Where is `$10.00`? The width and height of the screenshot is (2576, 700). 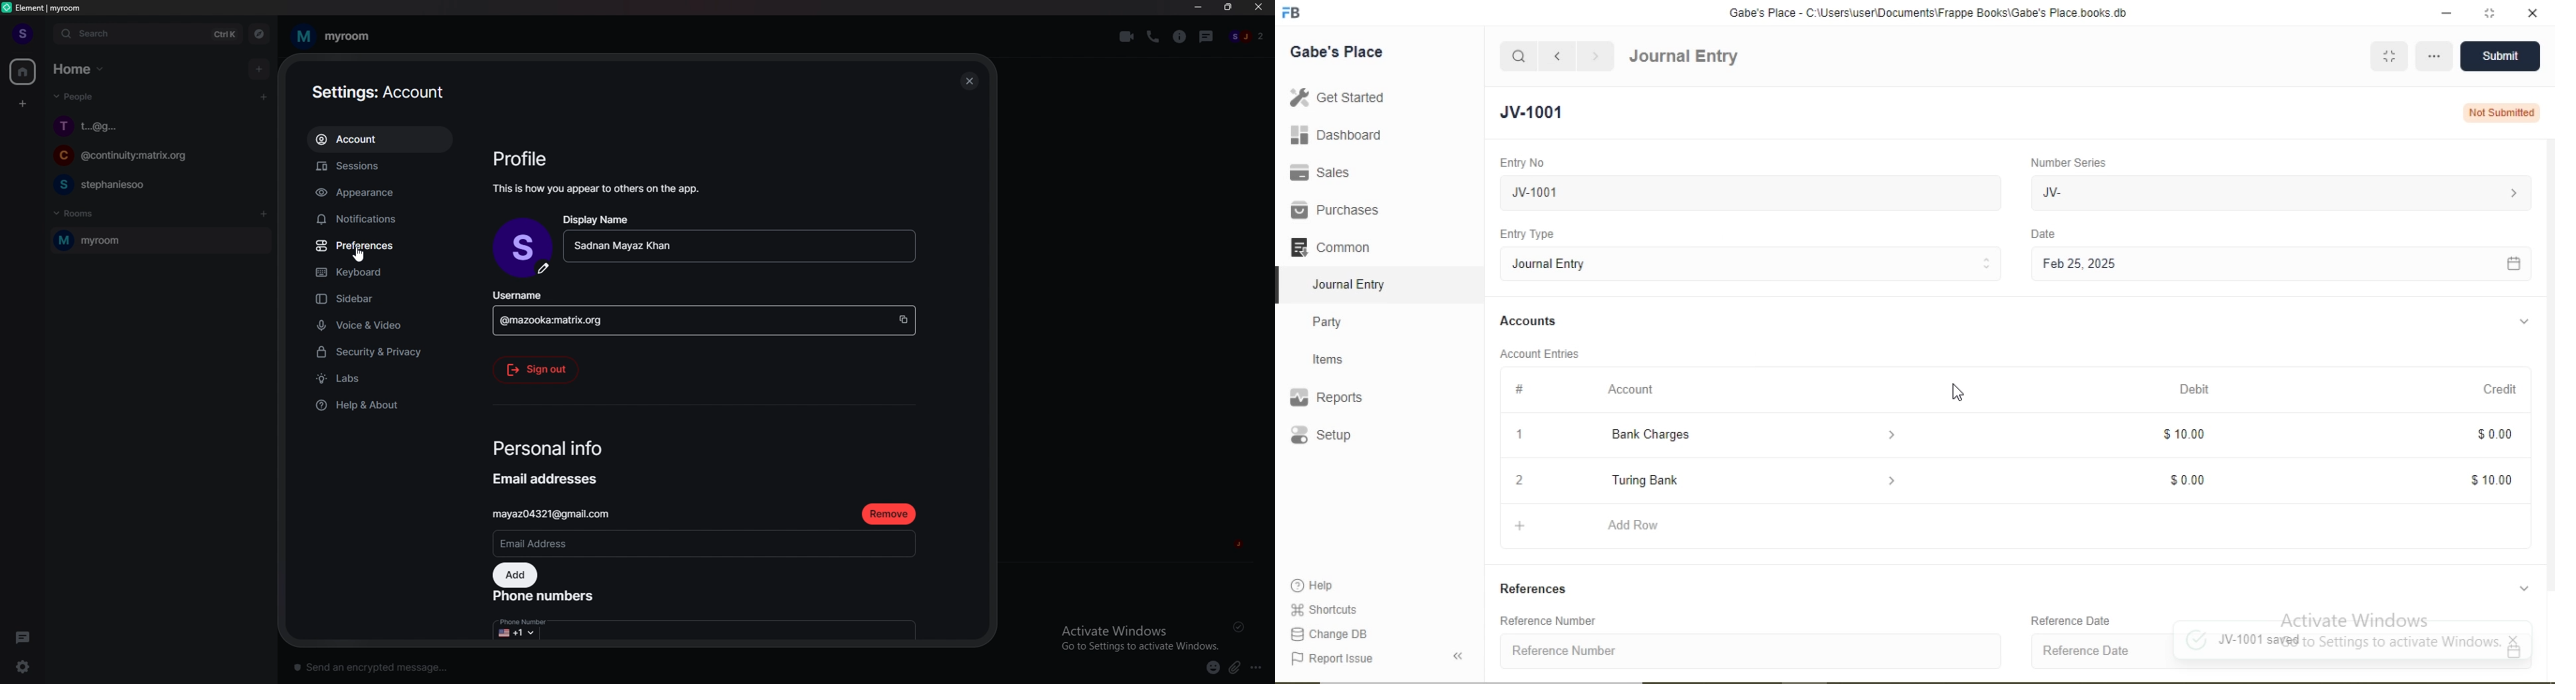
$10.00 is located at coordinates (2493, 480).